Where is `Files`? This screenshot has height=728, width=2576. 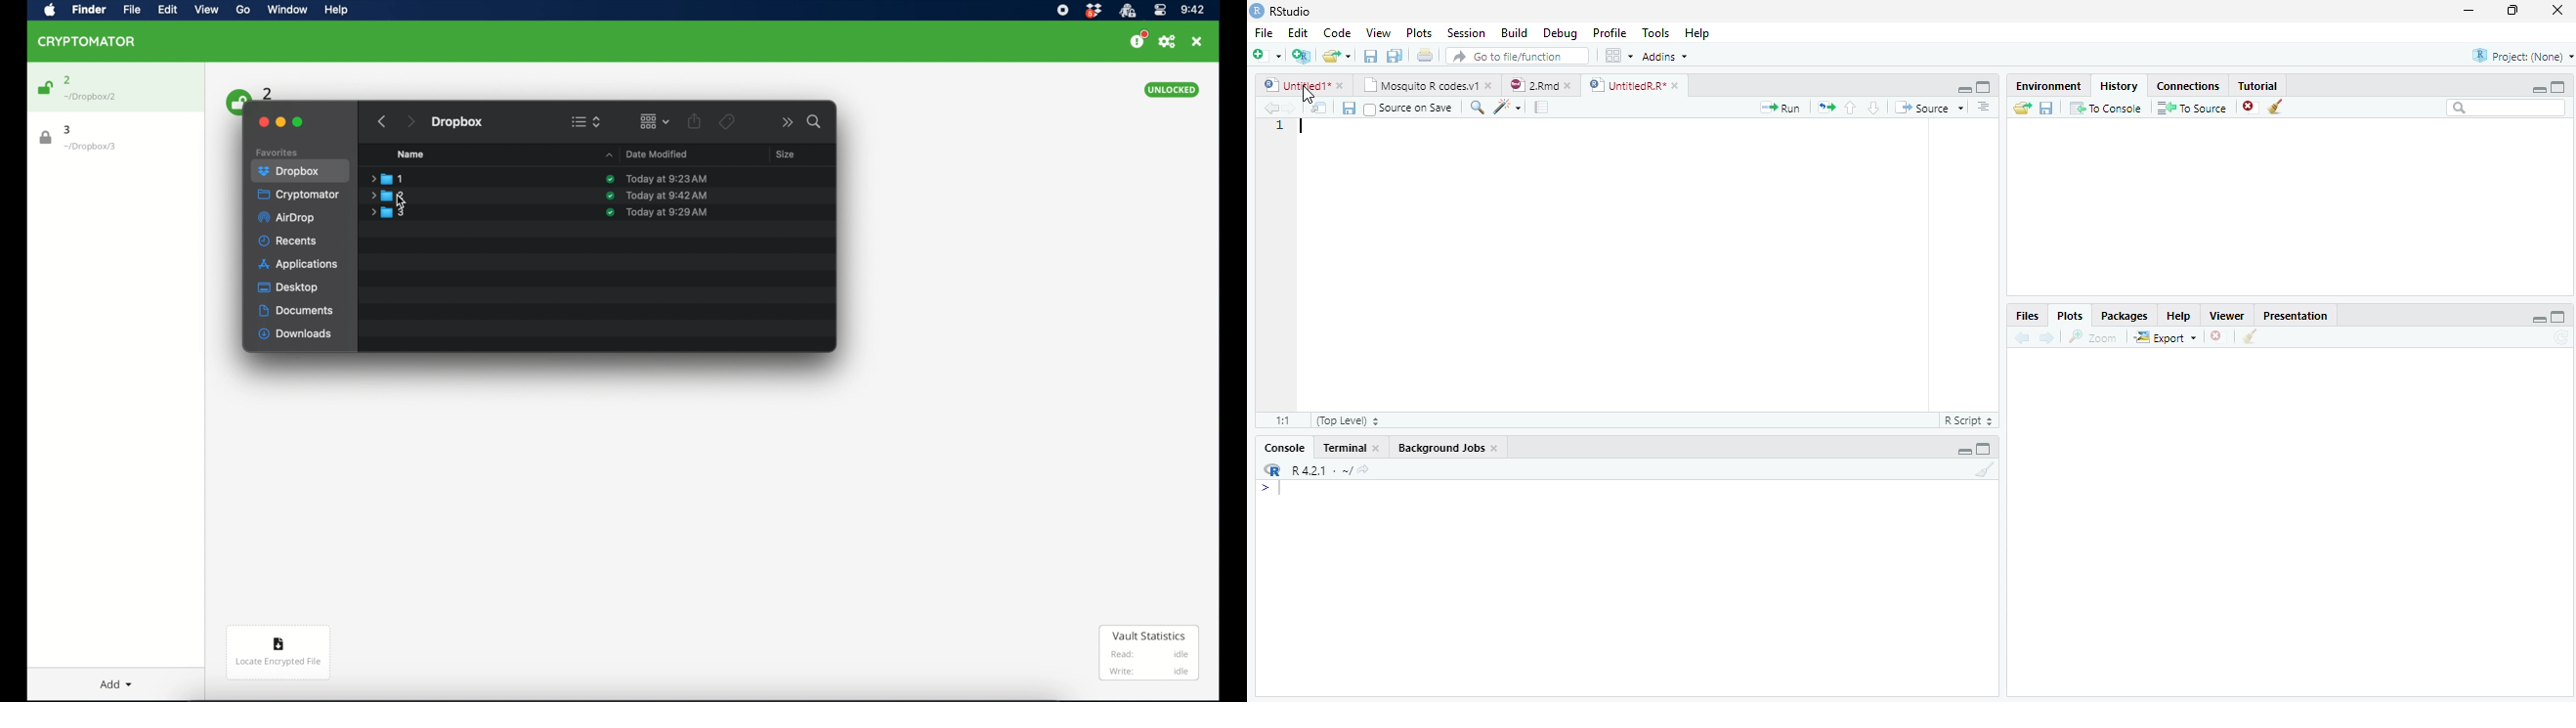
Files is located at coordinates (2030, 316).